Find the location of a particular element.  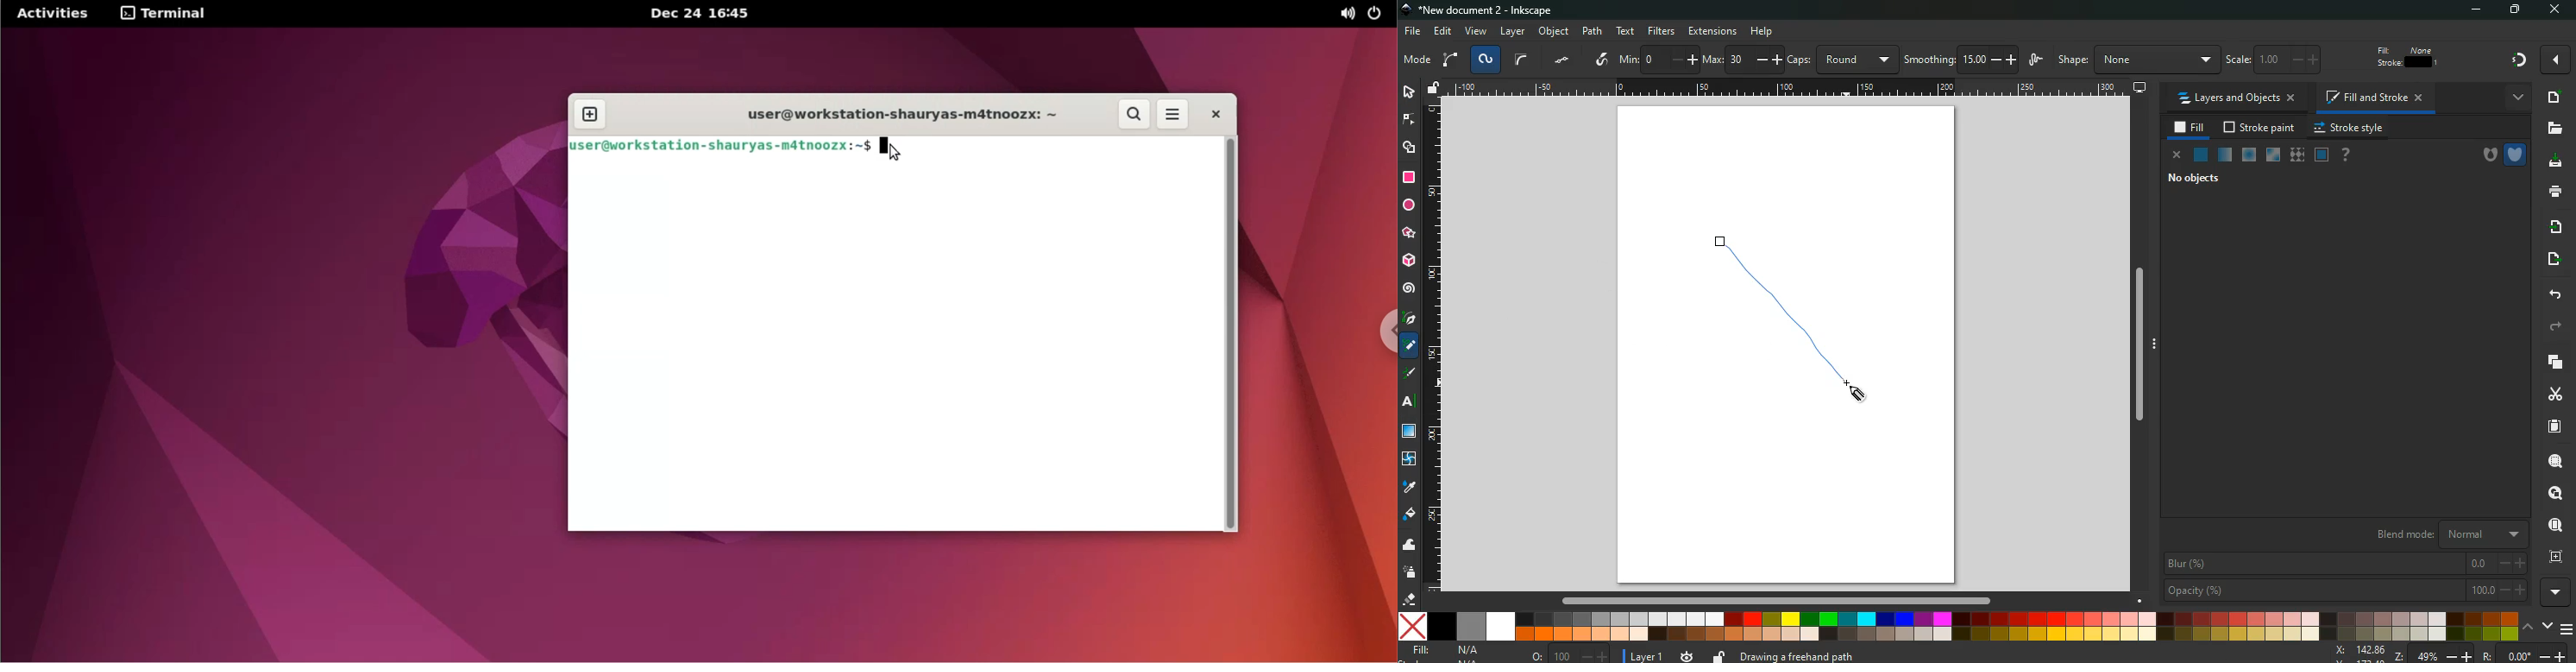

star is located at coordinates (1409, 233).